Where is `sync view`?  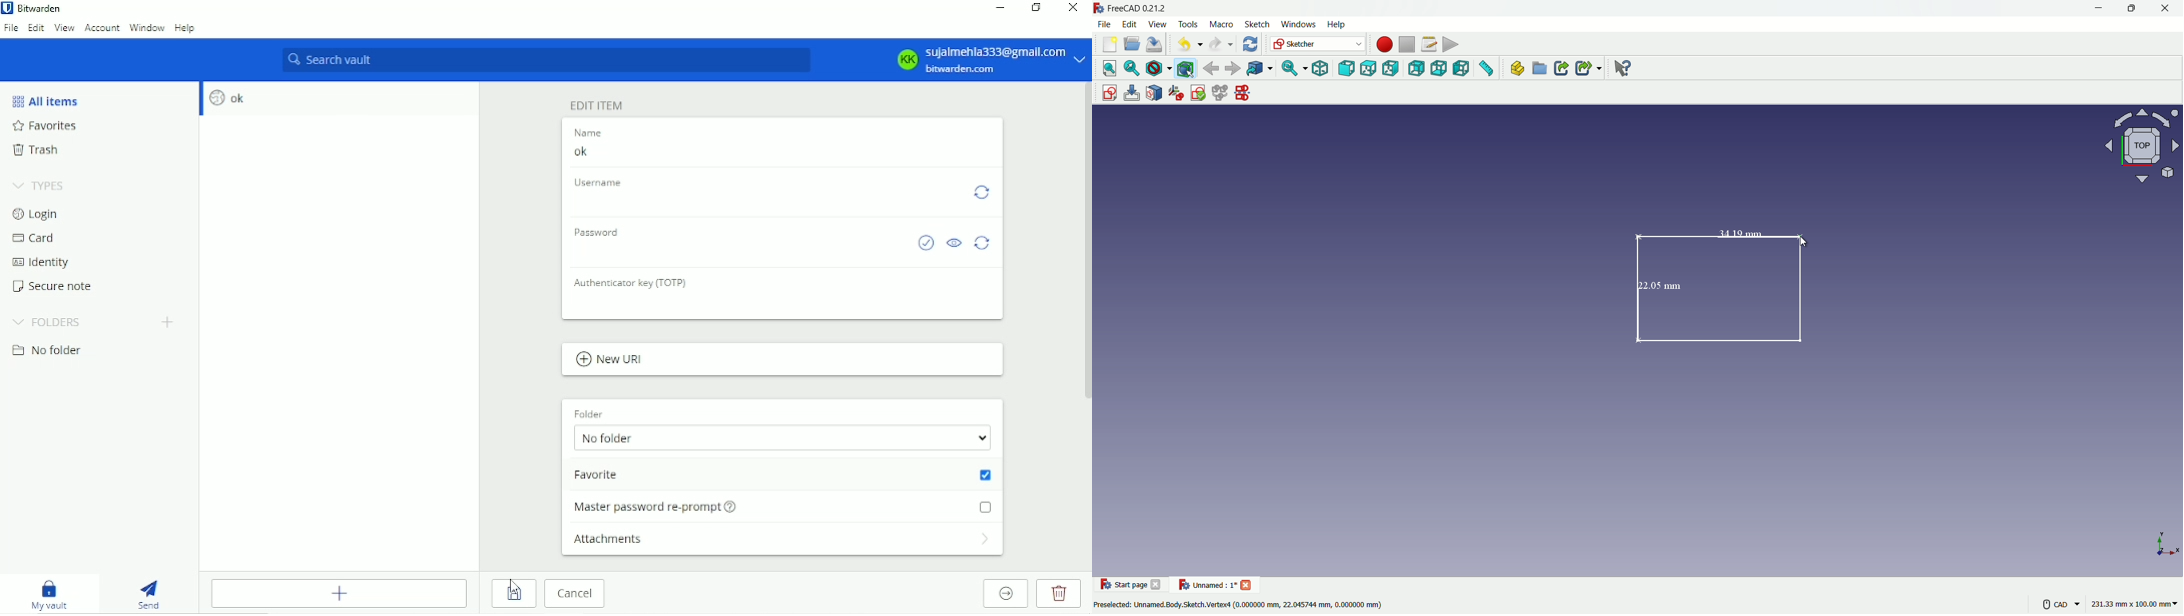 sync view is located at coordinates (1290, 69).